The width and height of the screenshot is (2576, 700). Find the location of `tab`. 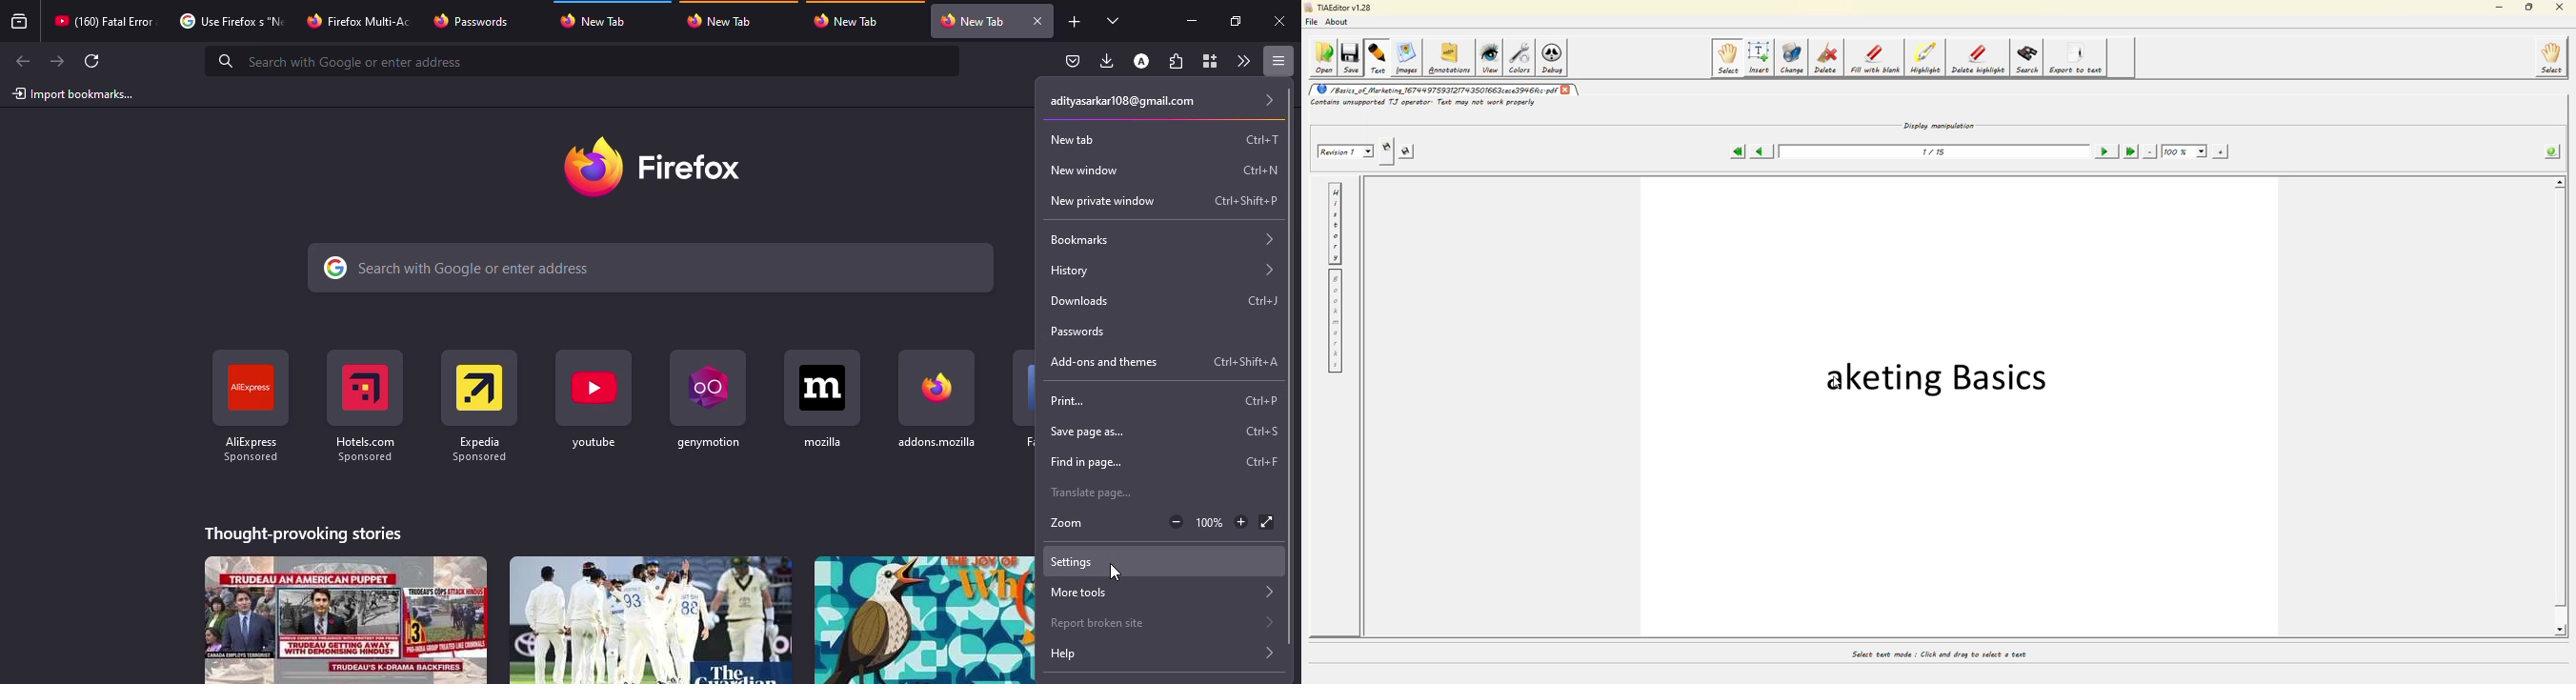

tab is located at coordinates (852, 21).